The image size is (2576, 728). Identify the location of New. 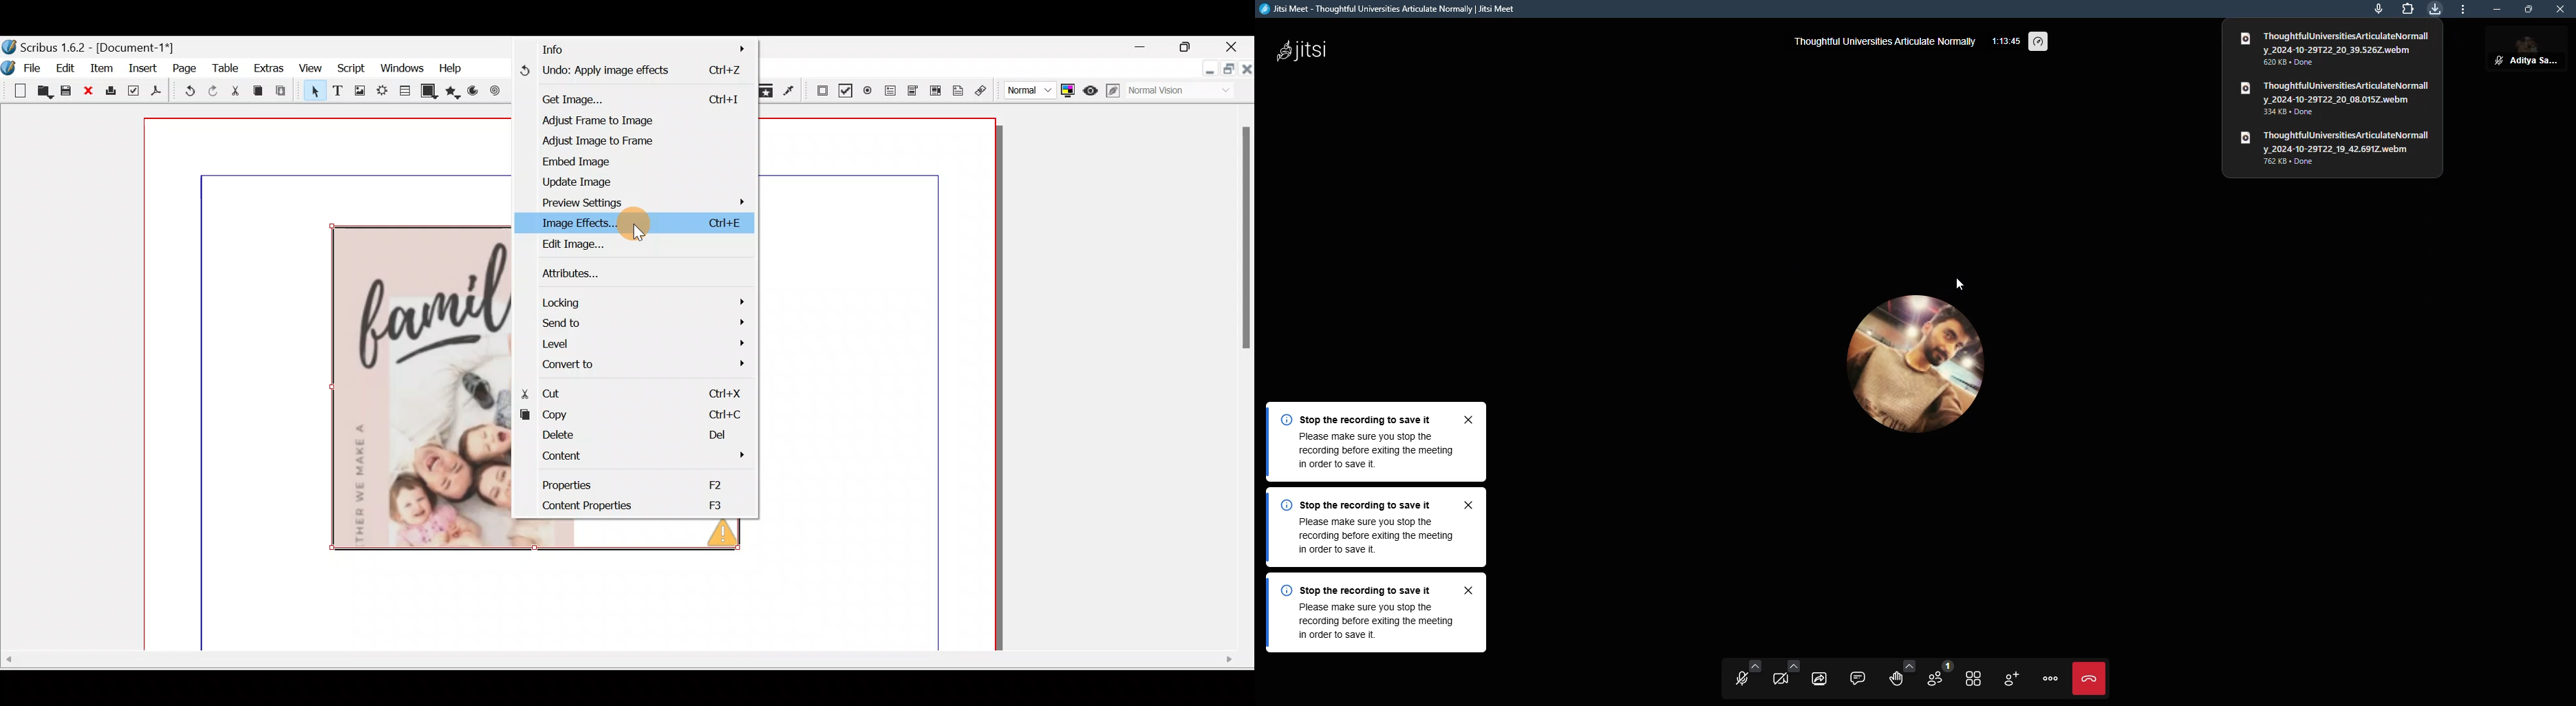
(15, 92).